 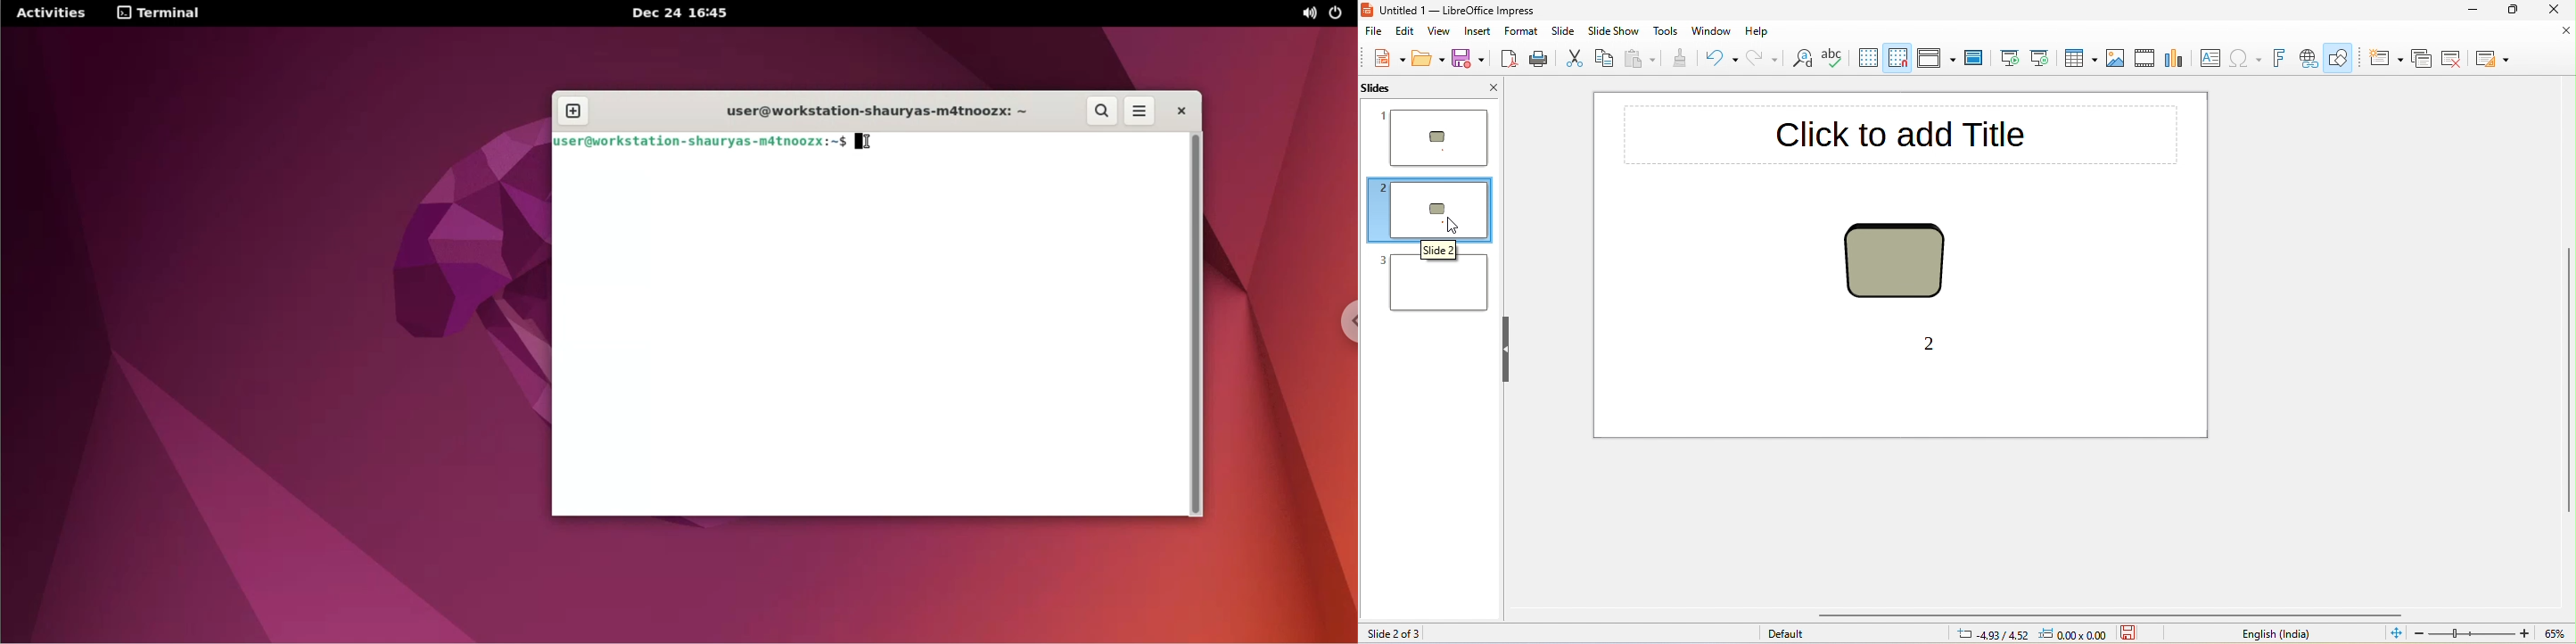 I want to click on new, so click(x=1387, y=59).